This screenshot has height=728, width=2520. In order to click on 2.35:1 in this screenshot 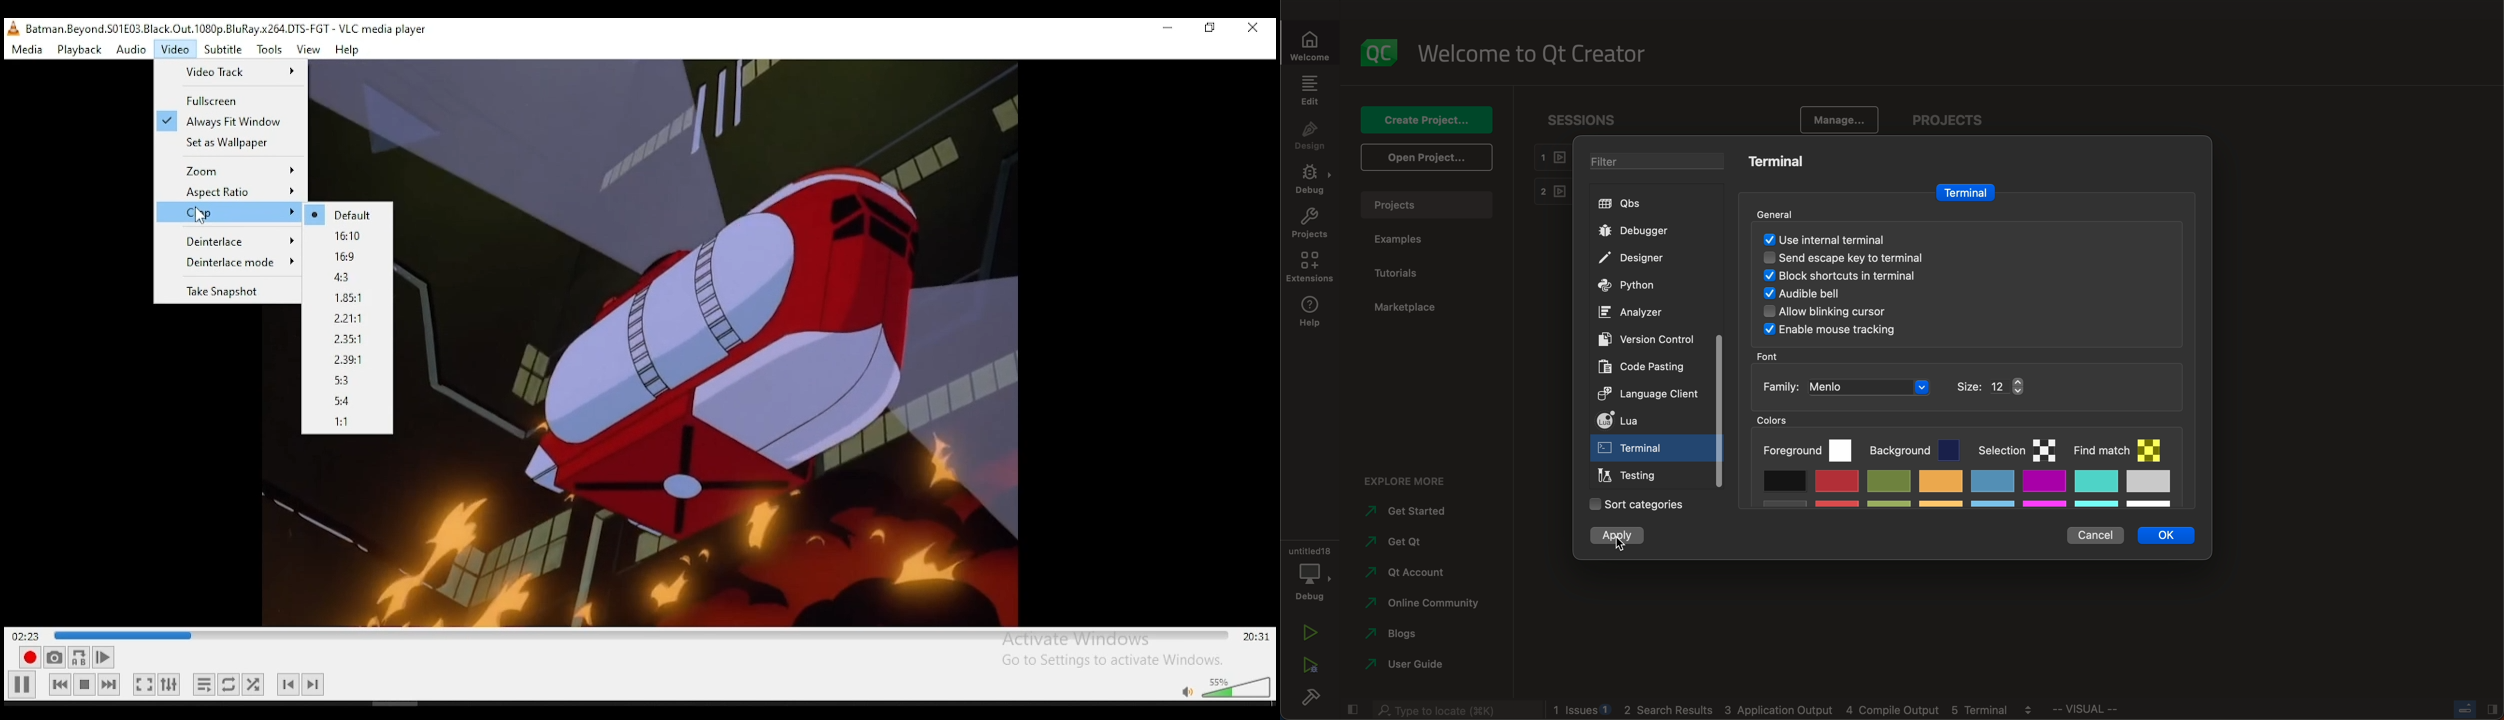, I will do `click(346, 337)`.